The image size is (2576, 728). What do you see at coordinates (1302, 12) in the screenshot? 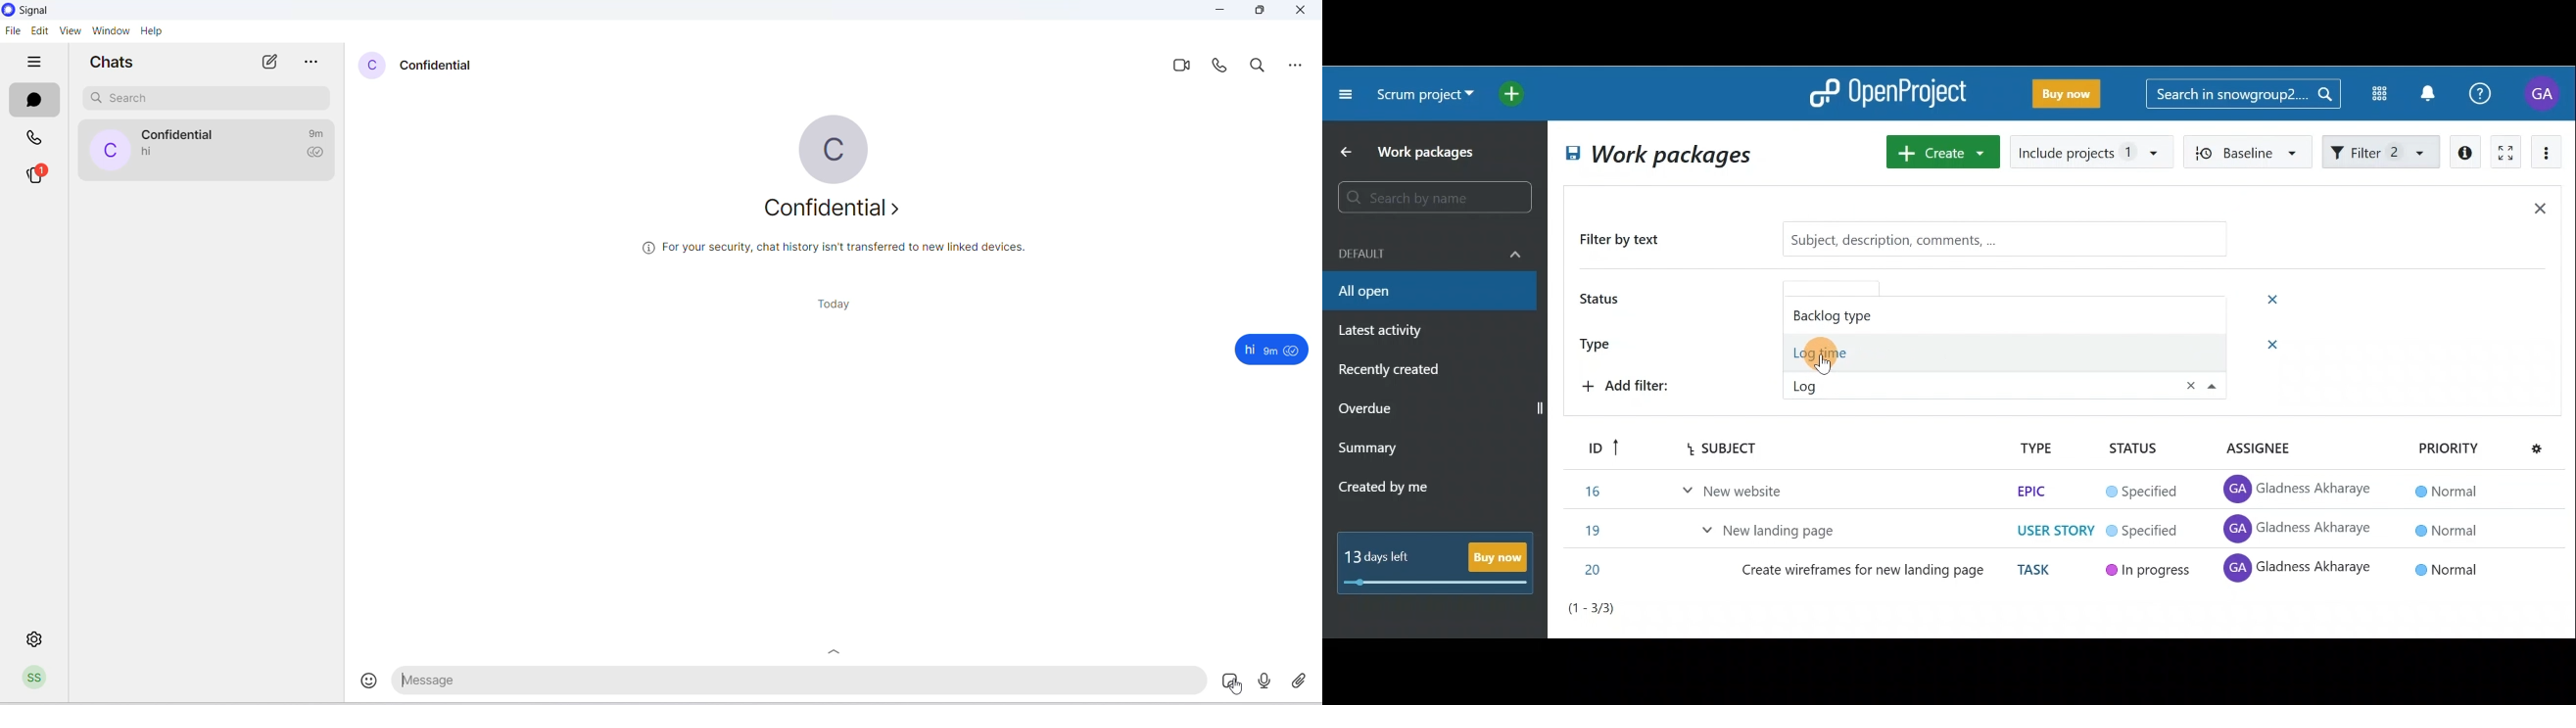
I see `close` at bounding box center [1302, 12].